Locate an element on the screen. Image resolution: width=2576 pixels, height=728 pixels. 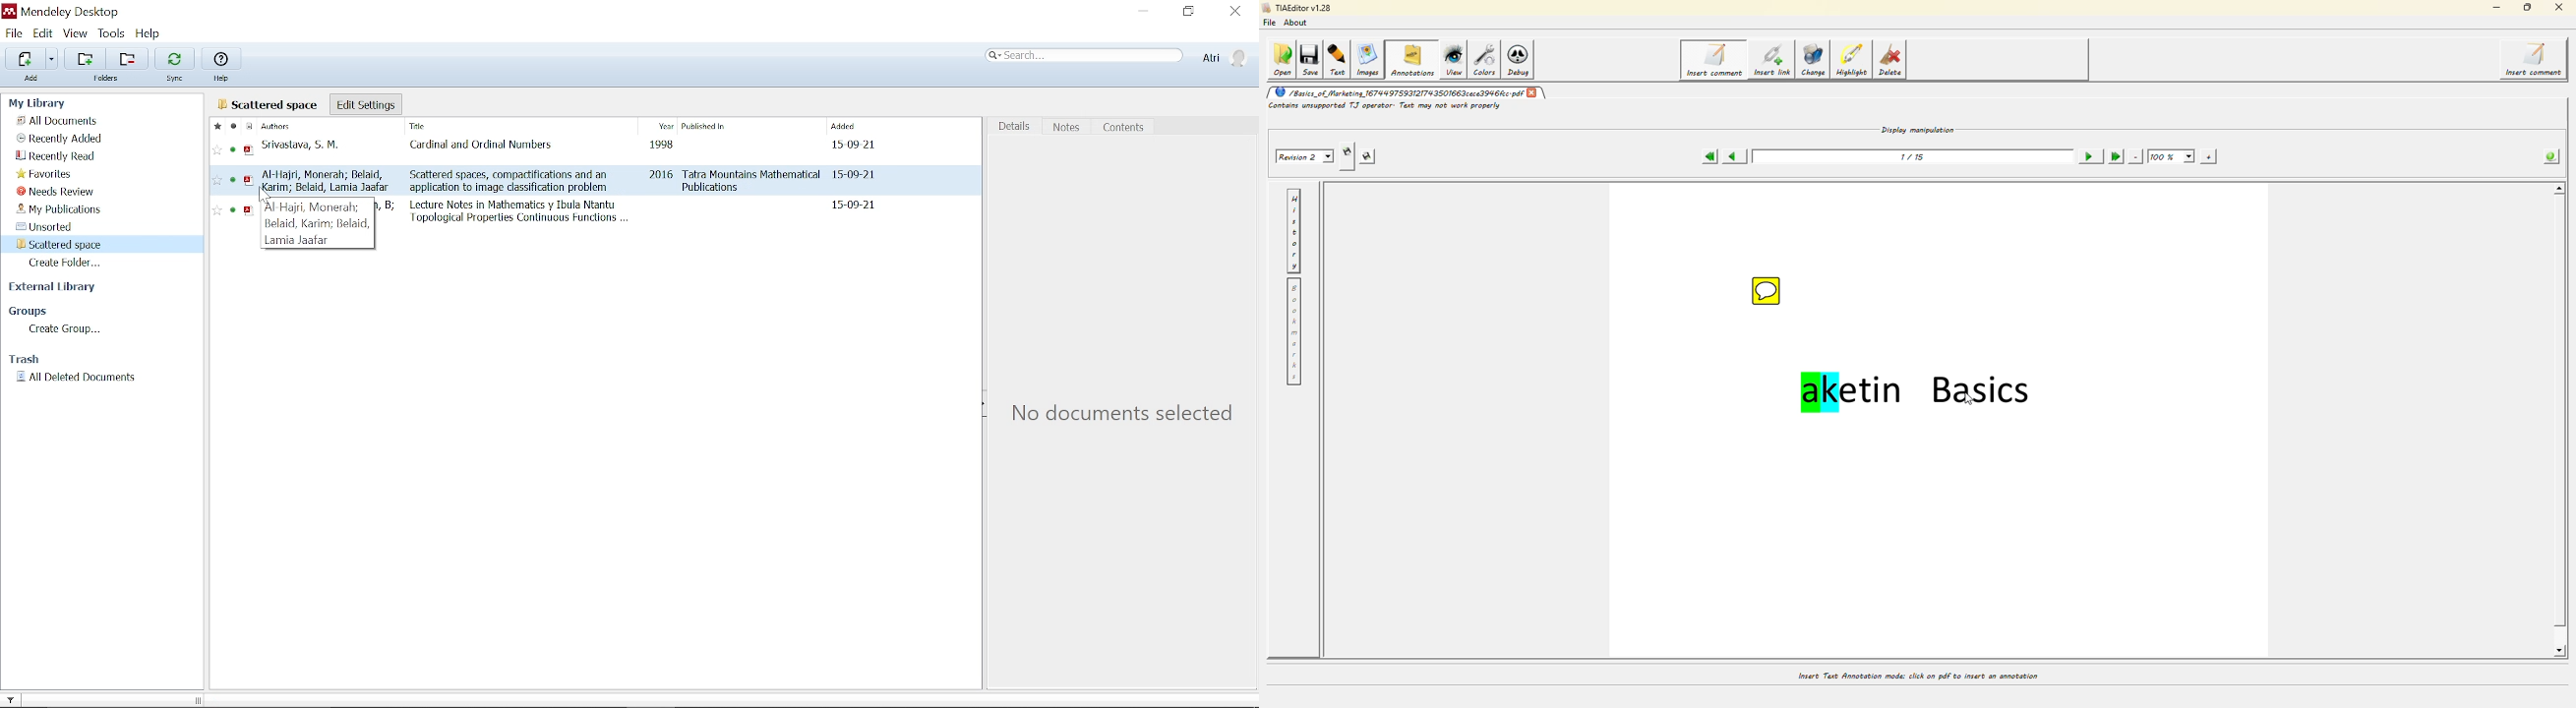
Unsorted is located at coordinates (49, 226).